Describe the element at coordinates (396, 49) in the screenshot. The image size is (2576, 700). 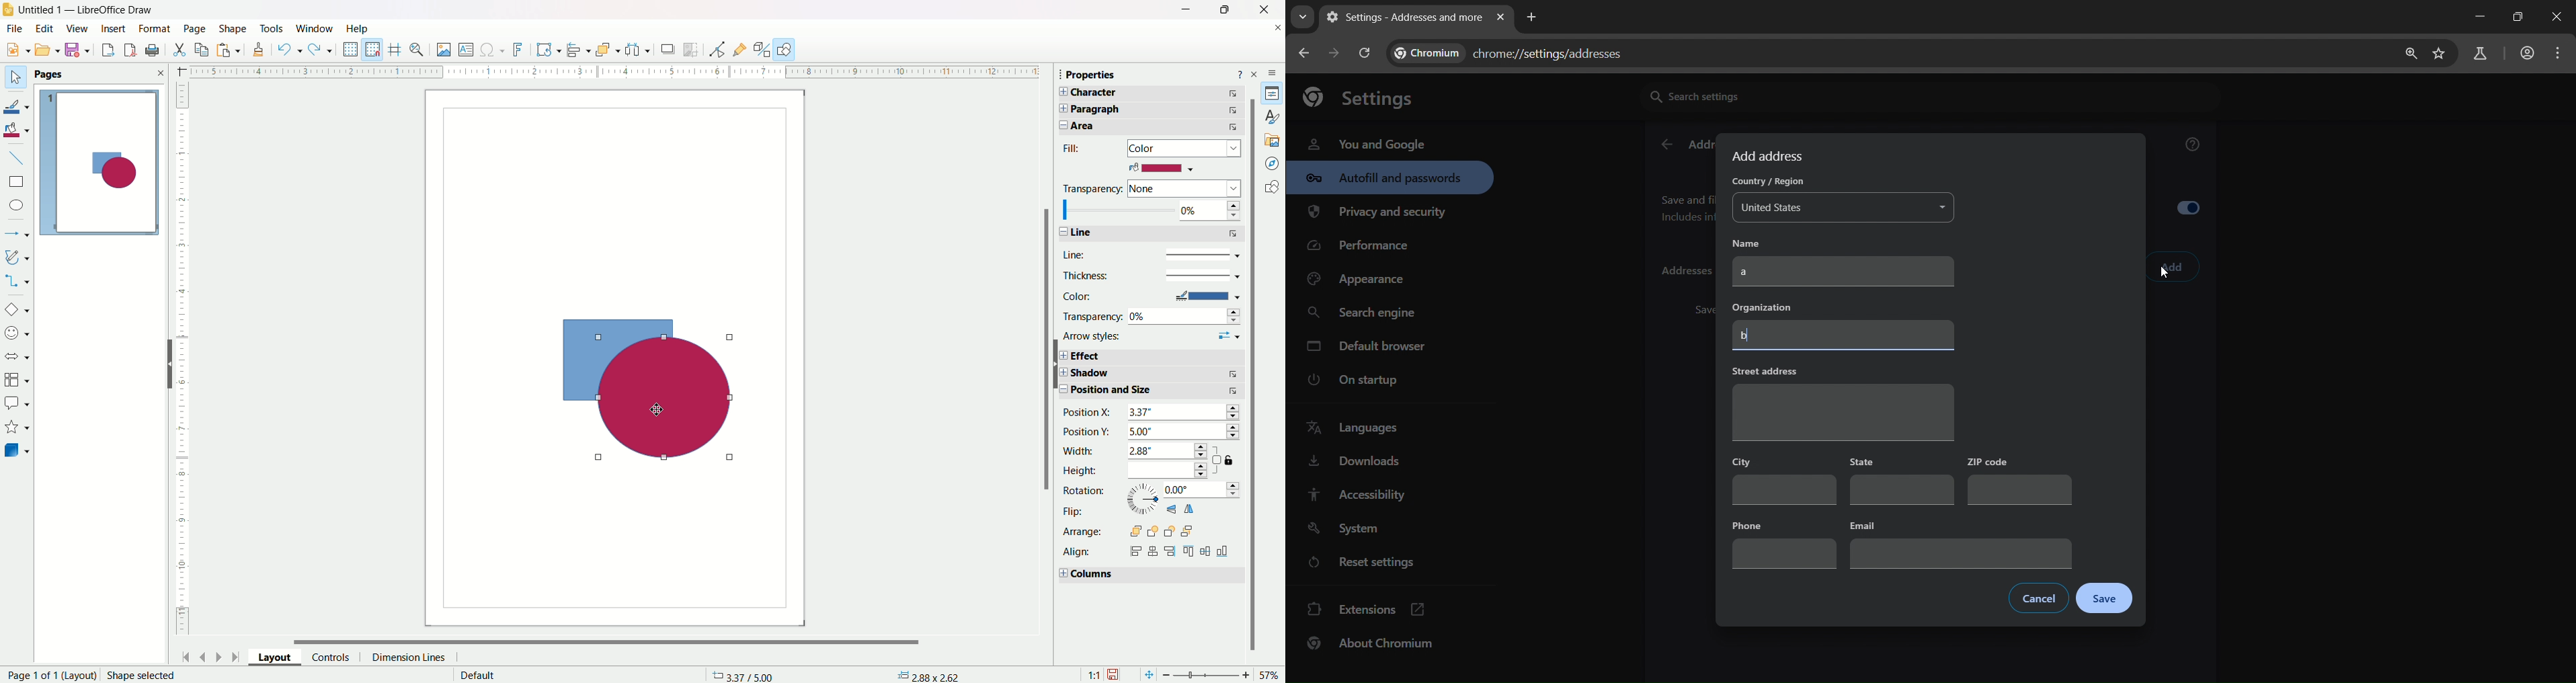
I see `helplines` at that location.